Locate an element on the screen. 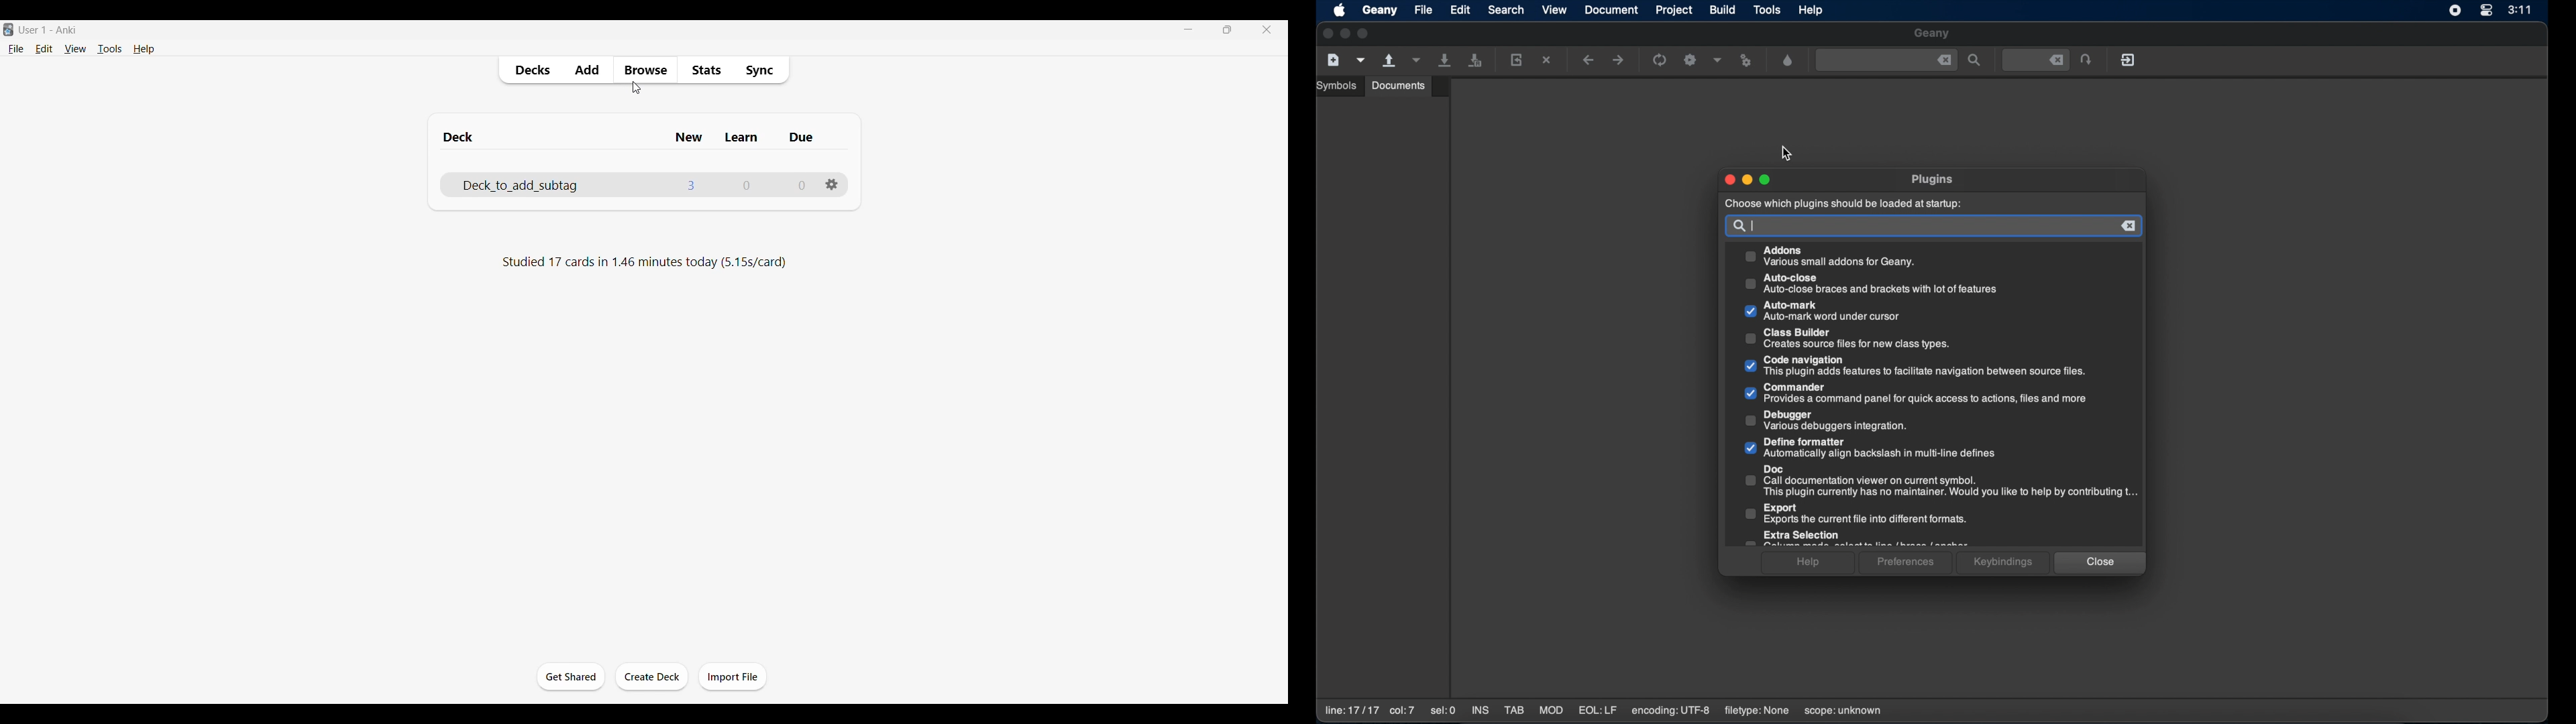 The width and height of the screenshot is (2576, 728). project is located at coordinates (1676, 10).